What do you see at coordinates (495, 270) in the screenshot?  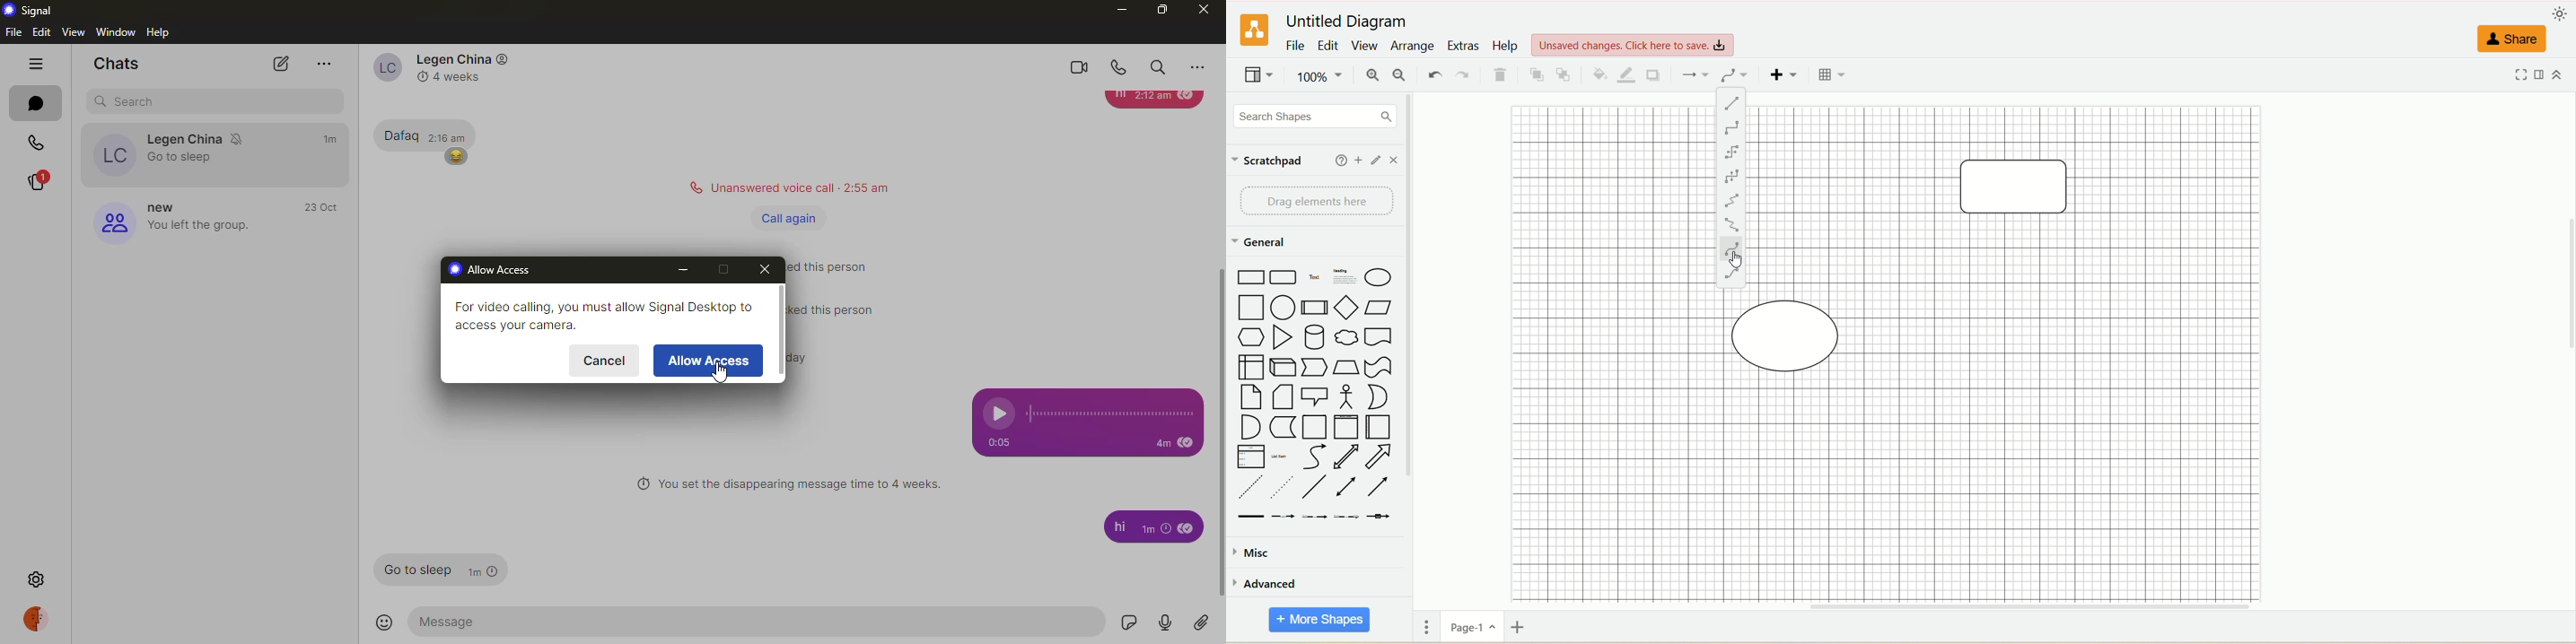 I see `allow access` at bounding box center [495, 270].